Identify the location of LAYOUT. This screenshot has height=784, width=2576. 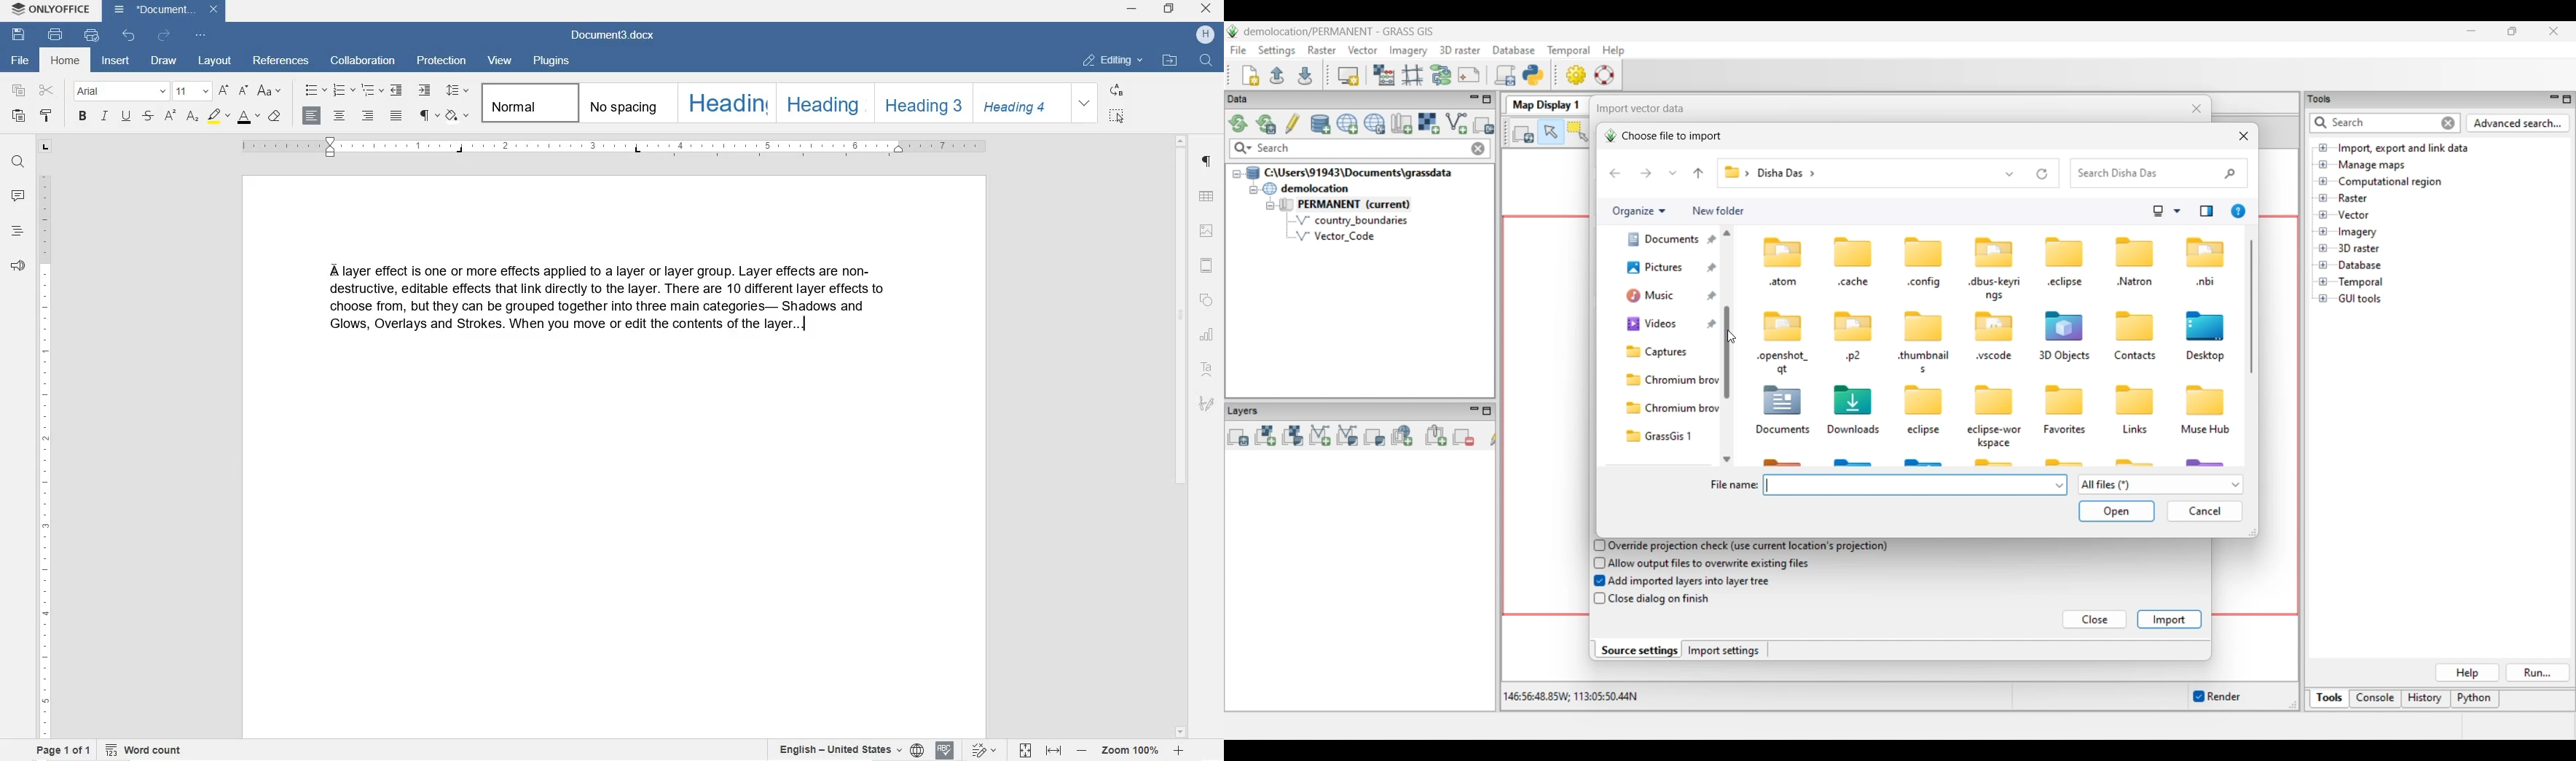
(215, 61).